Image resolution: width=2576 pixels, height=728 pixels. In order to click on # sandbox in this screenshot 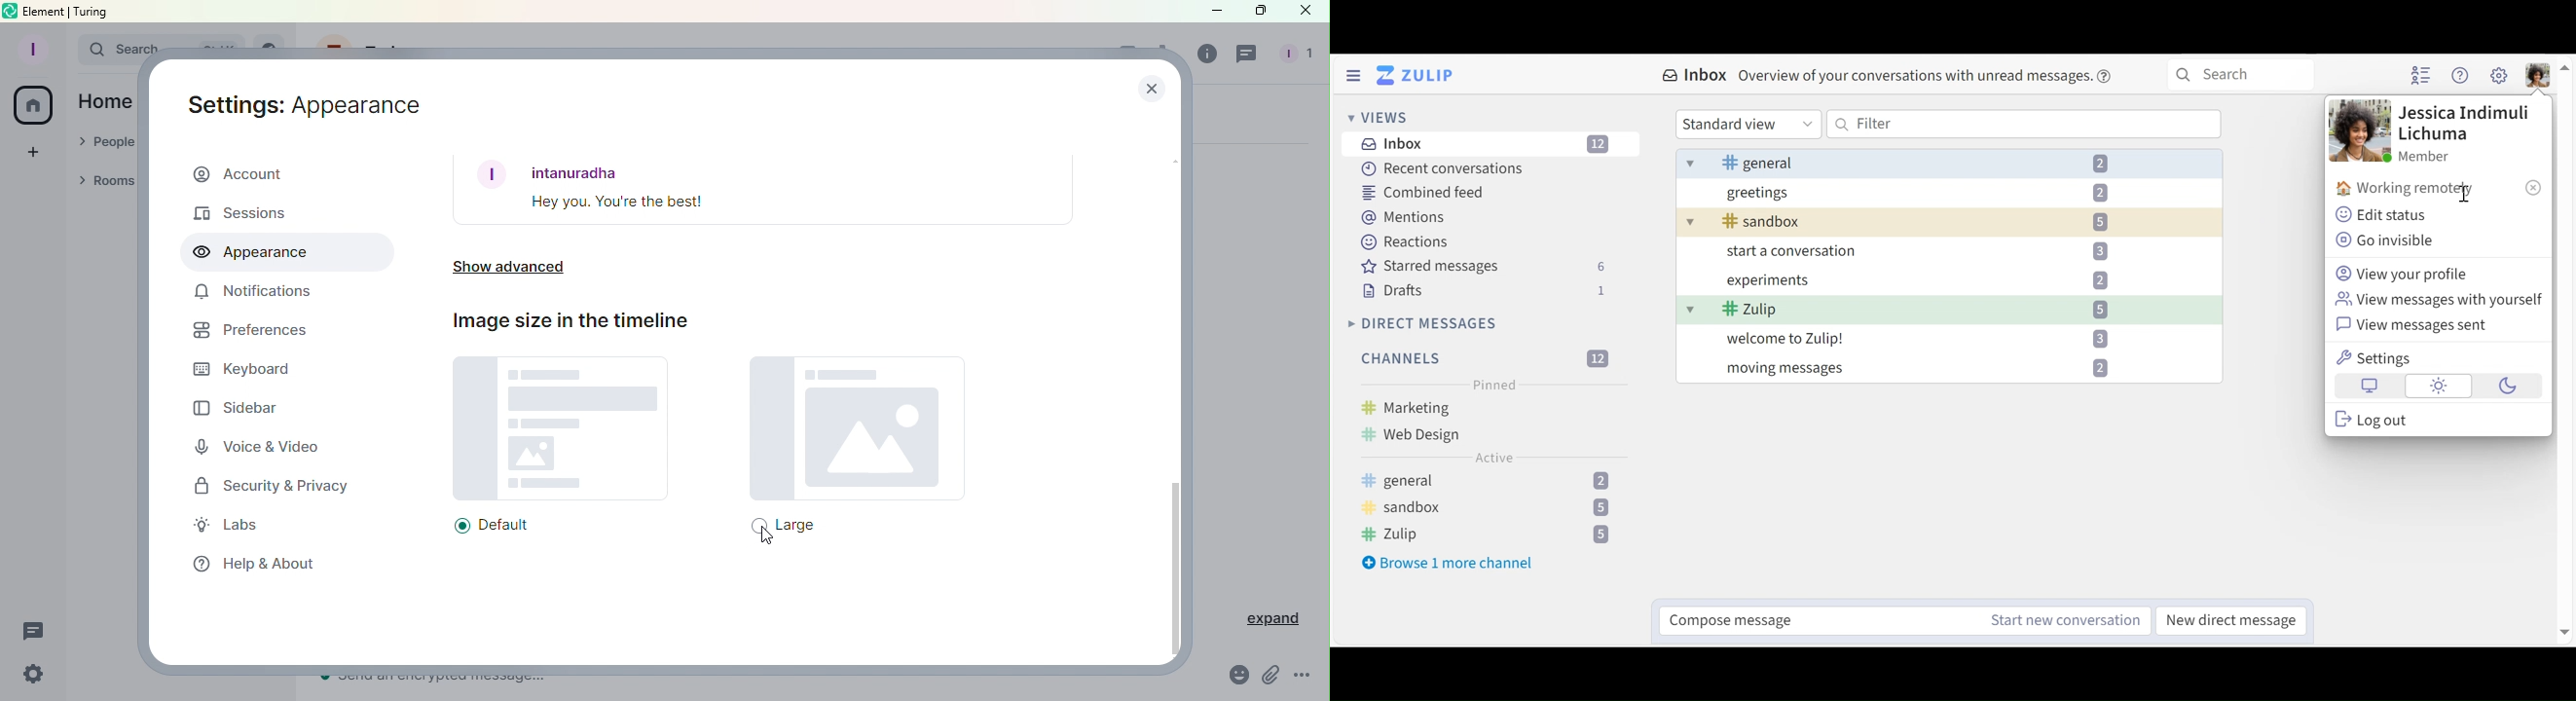, I will do `click(1488, 508)`.